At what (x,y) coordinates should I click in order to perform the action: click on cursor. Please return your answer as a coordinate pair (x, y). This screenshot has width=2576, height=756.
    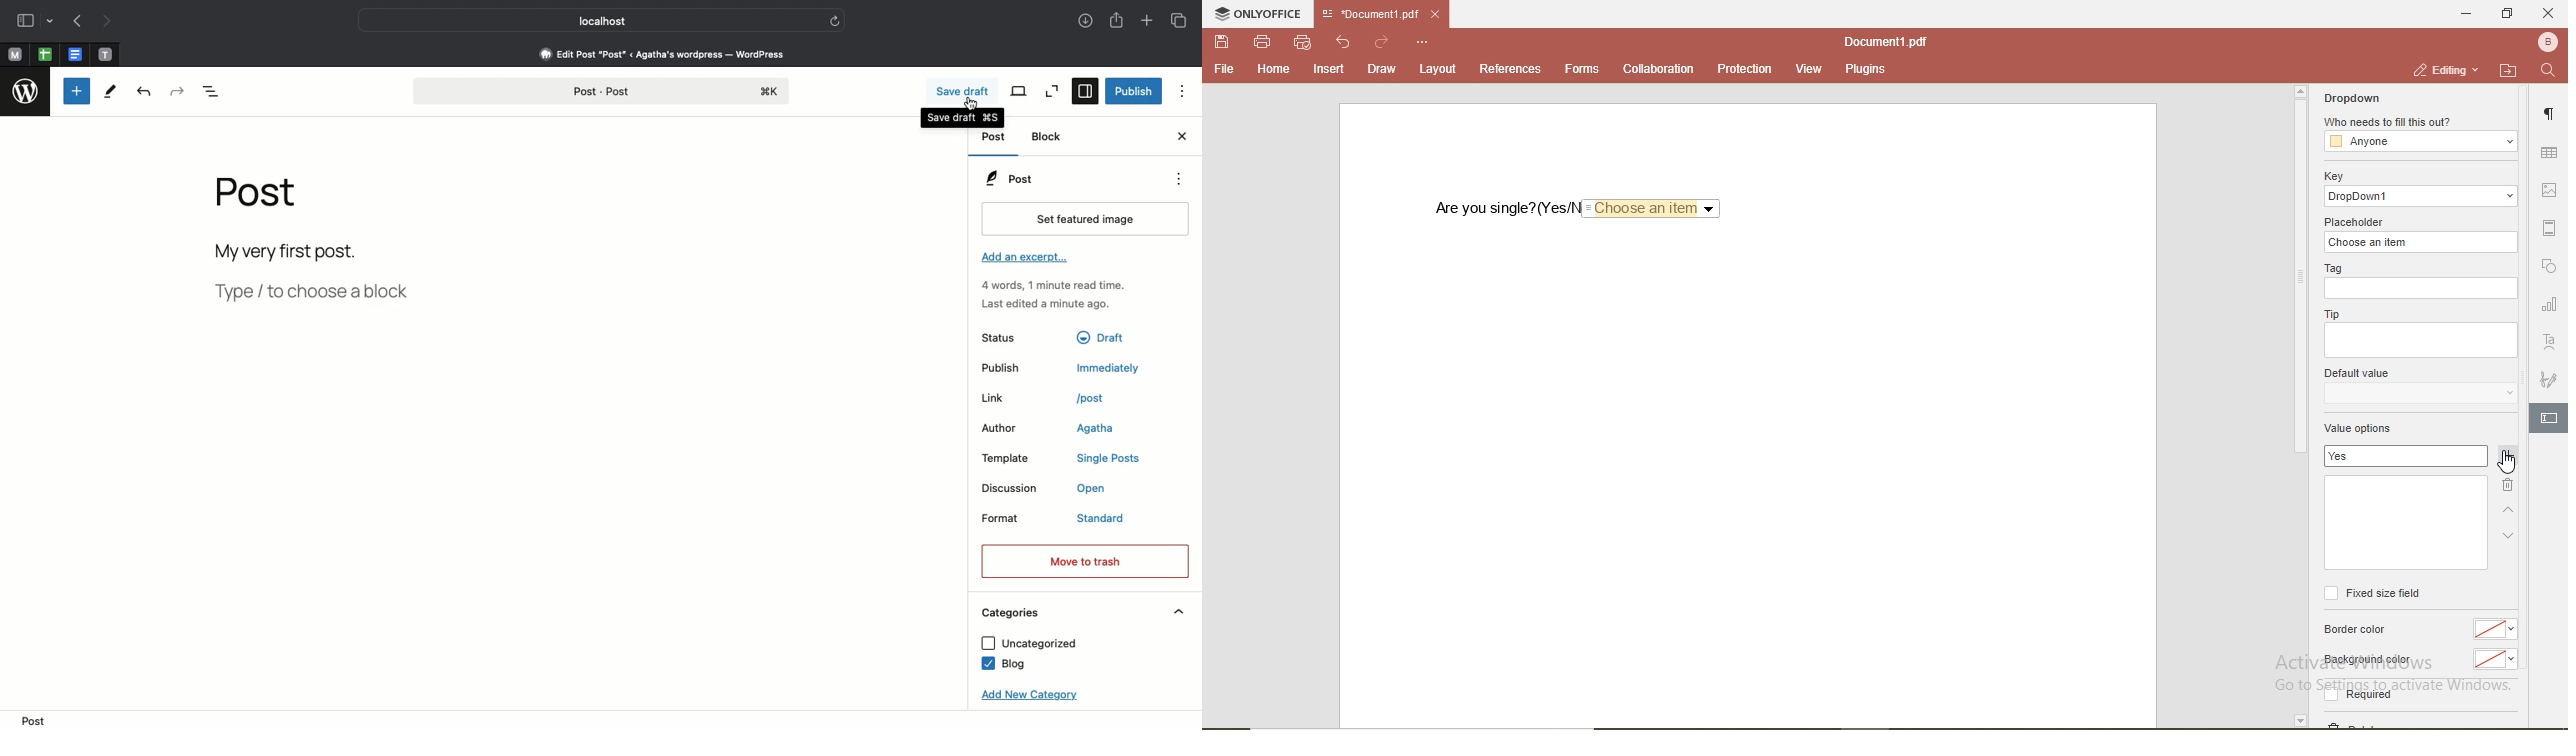
    Looking at the image, I should click on (973, 104).